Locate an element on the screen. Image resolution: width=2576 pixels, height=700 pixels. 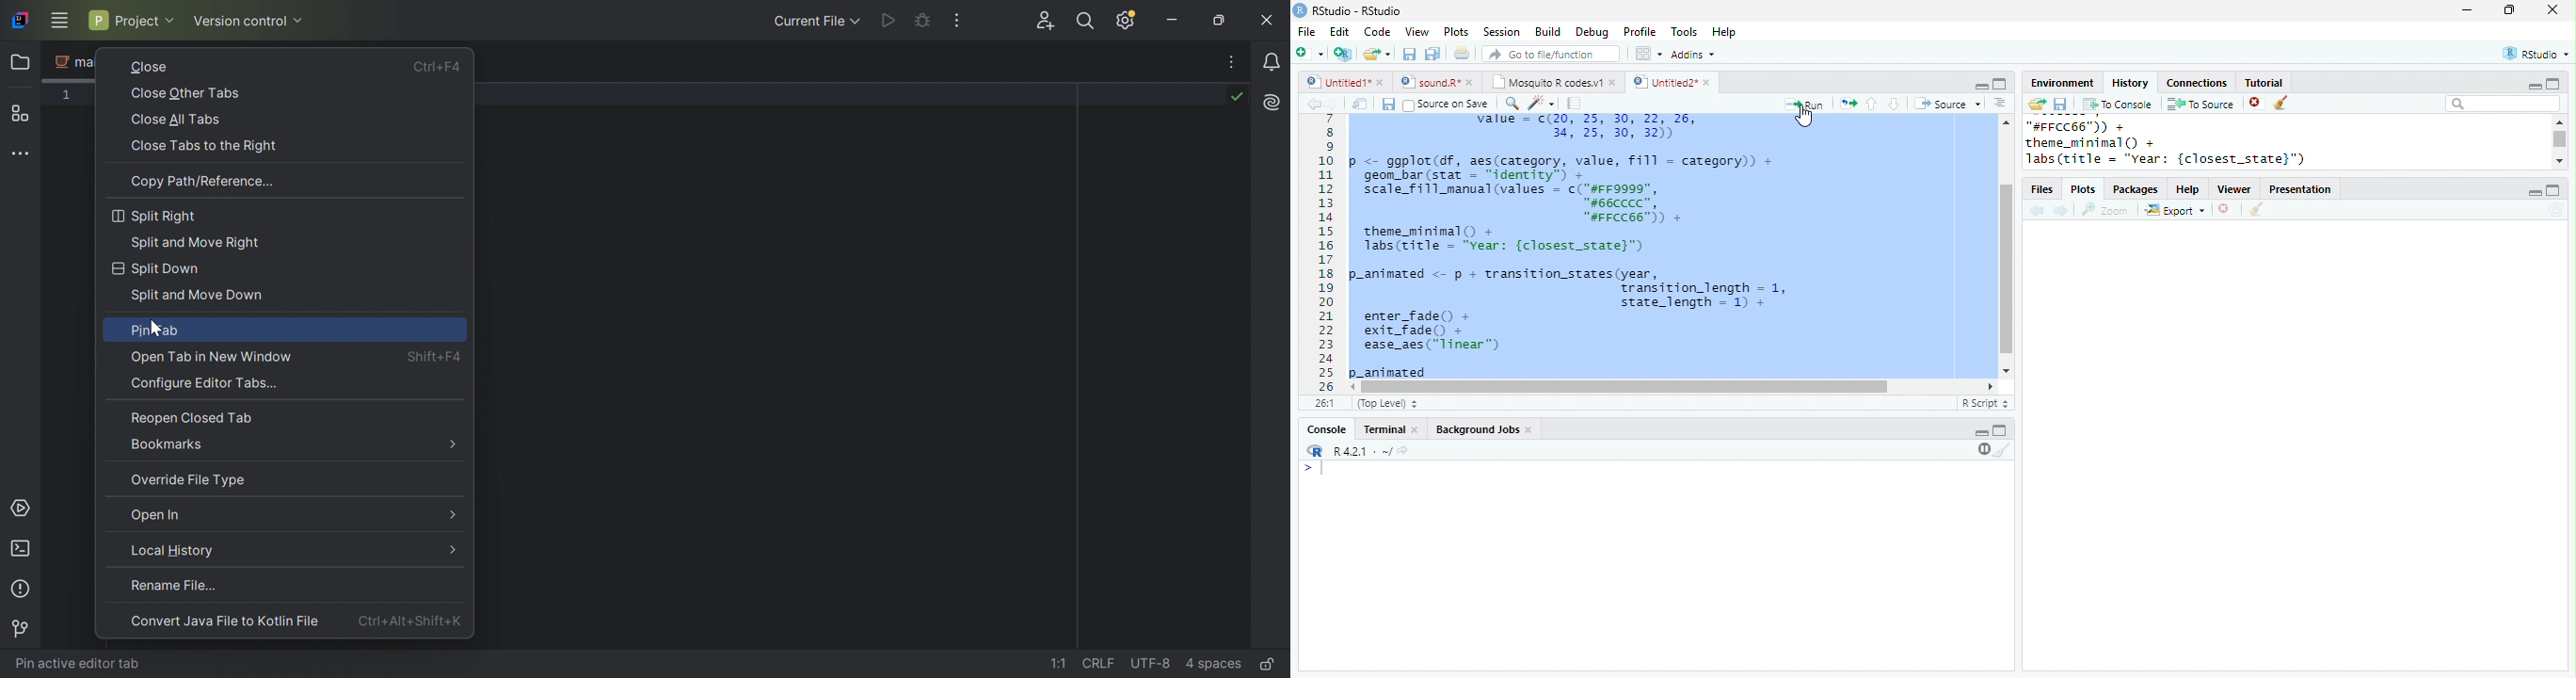
New project is located at coordinates (1343, 55).